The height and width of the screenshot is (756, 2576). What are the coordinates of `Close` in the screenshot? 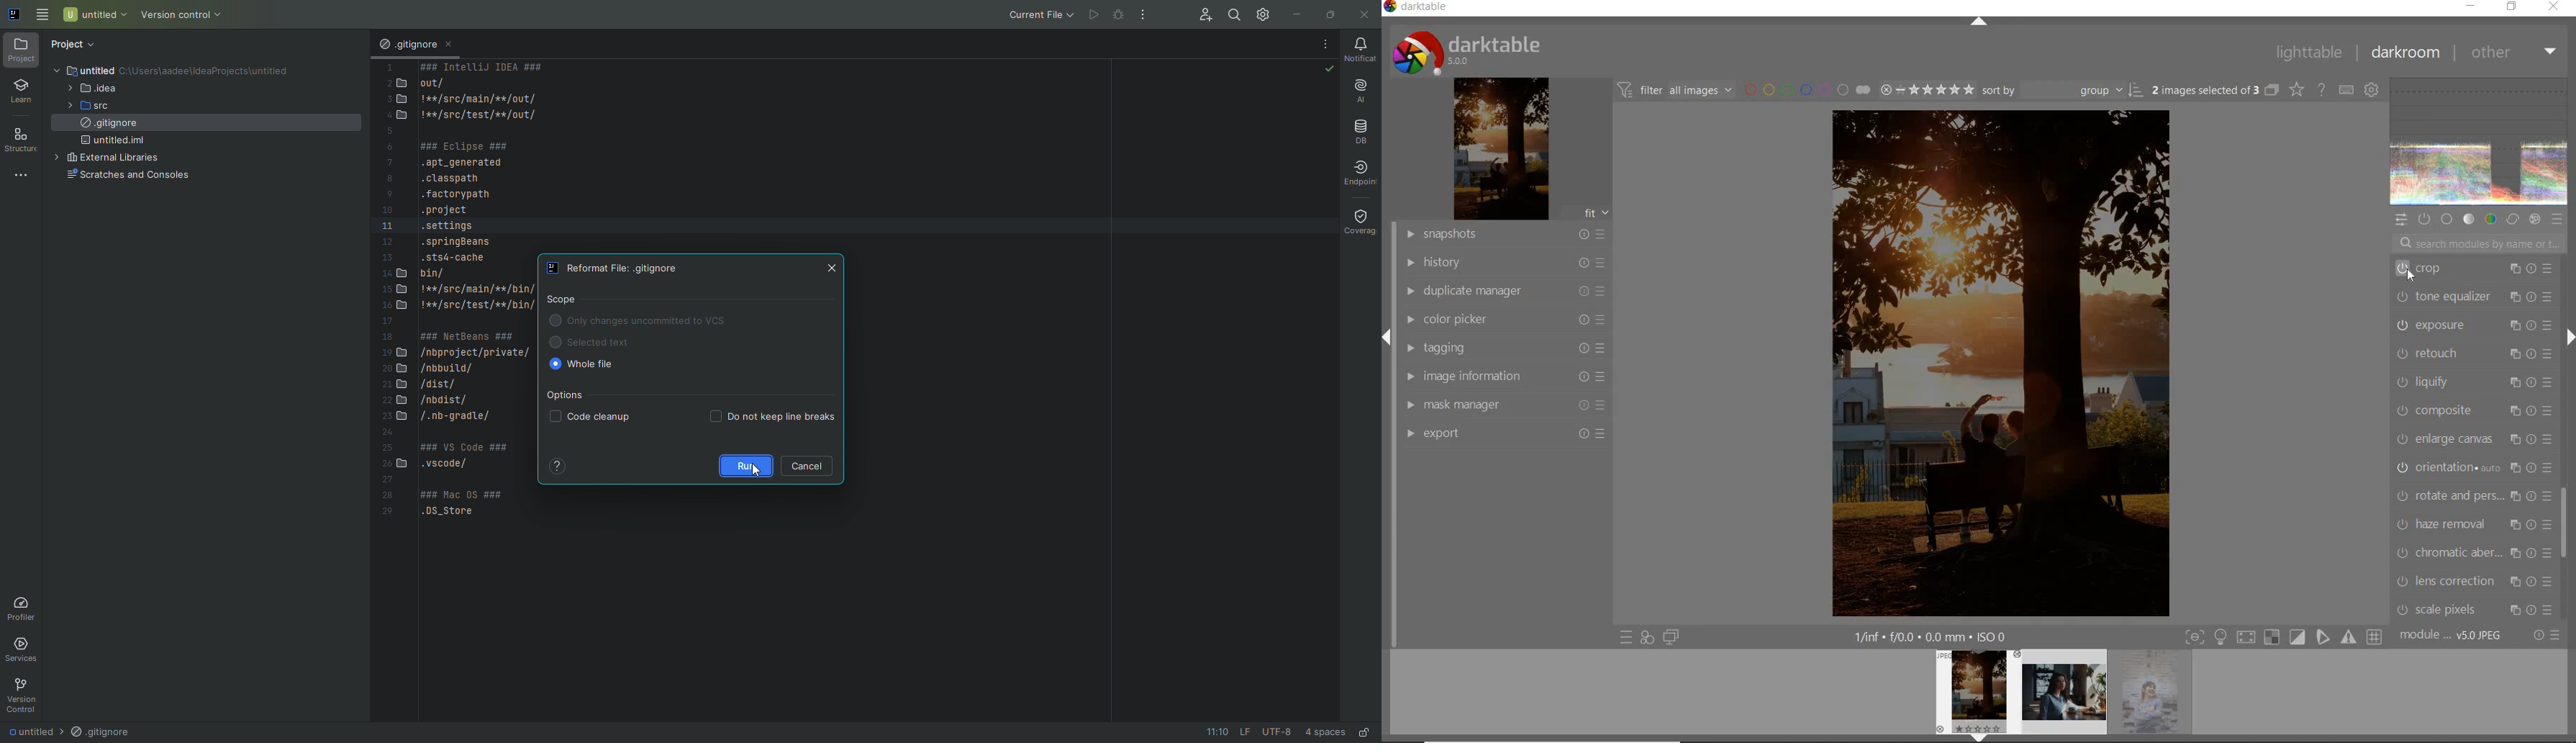 It's located at (453, 47).